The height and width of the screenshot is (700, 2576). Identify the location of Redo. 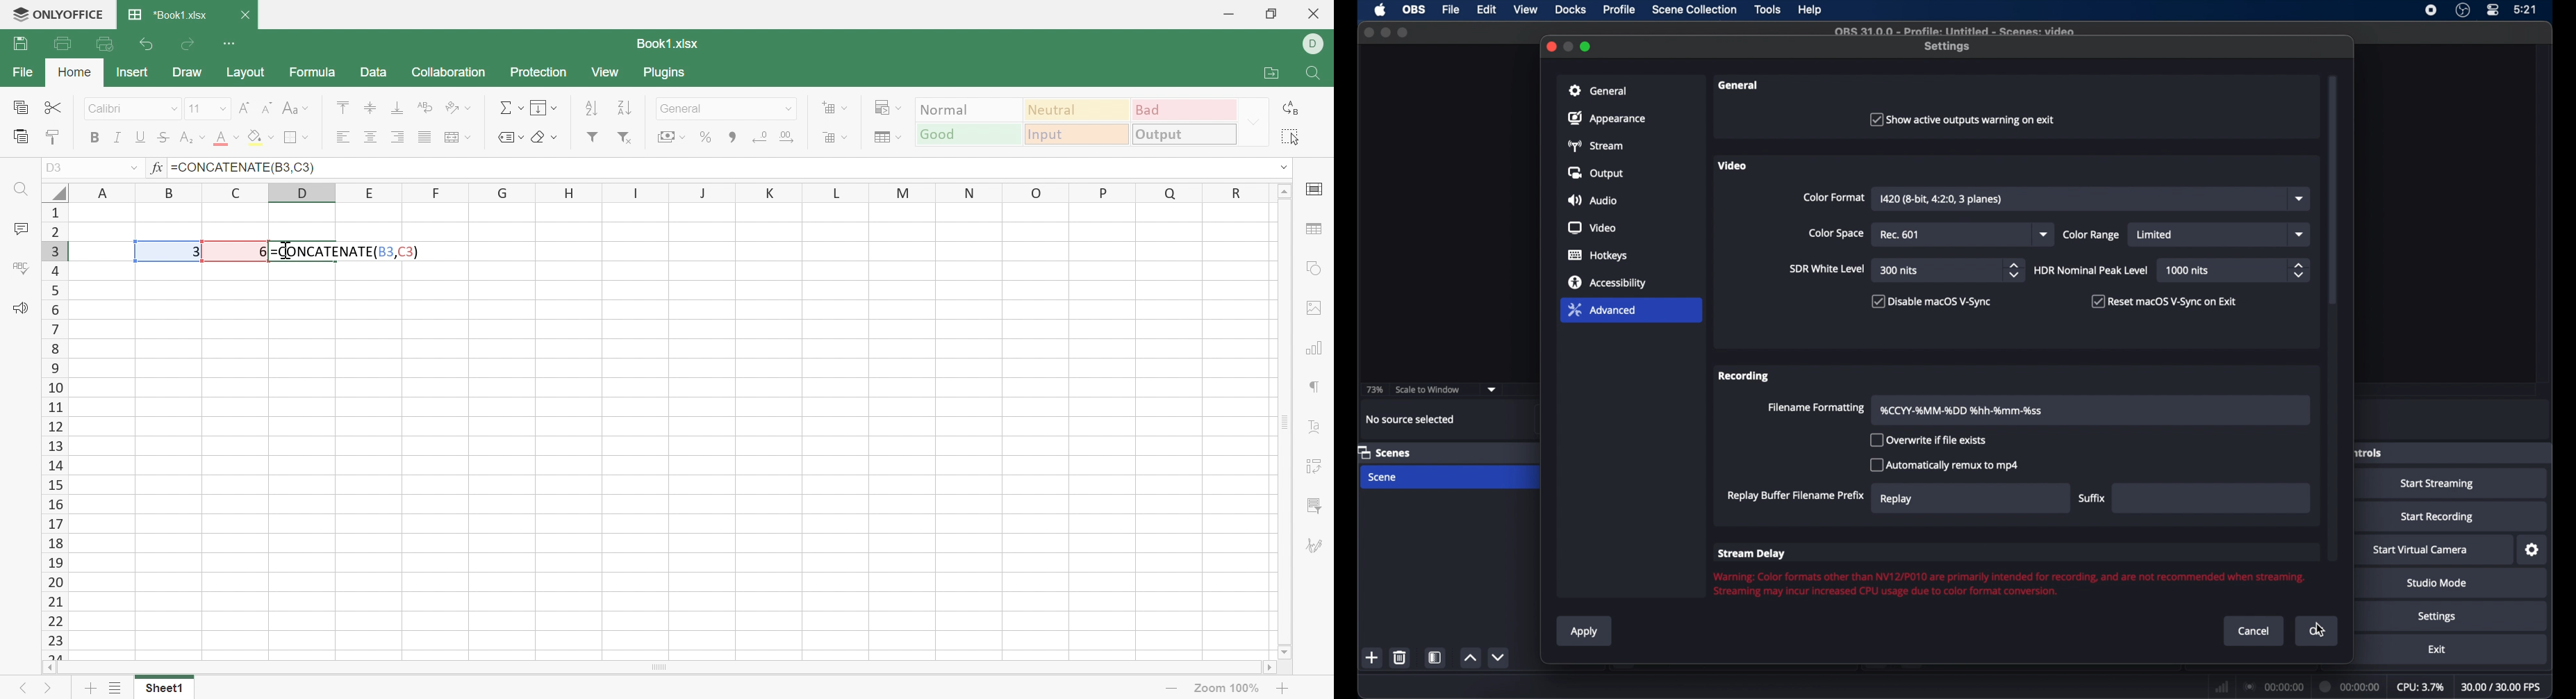
(188, 44).